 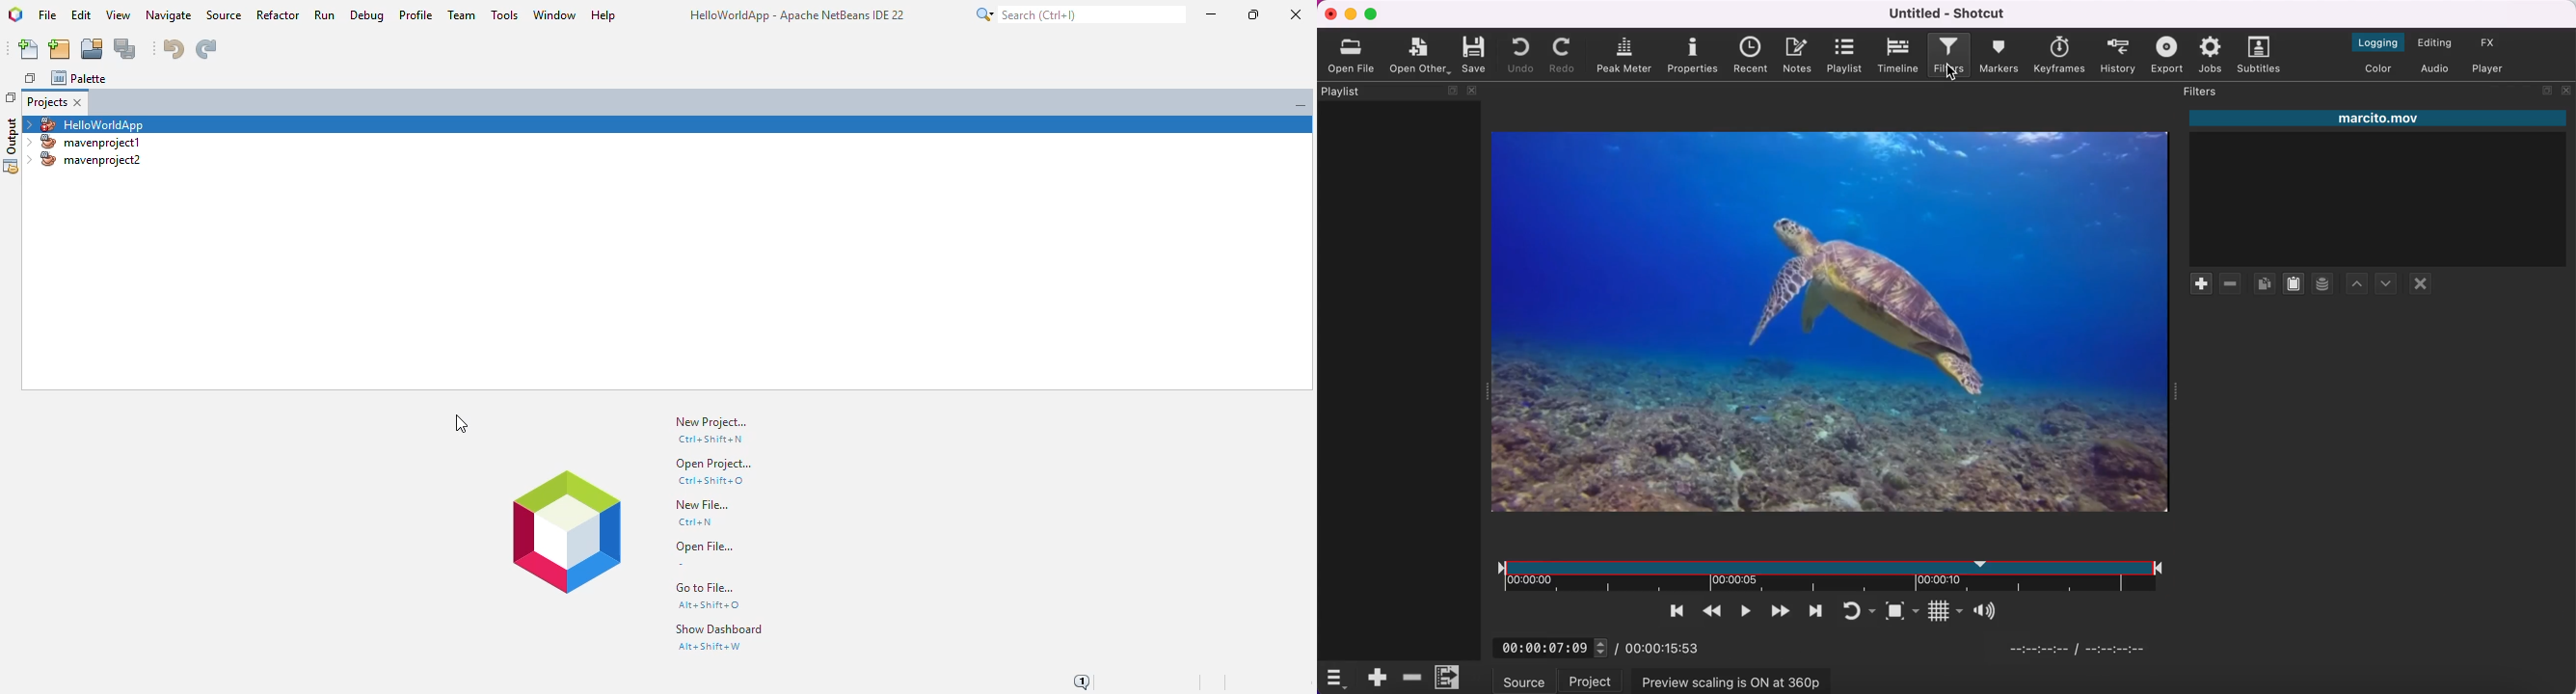 I want to click on clip, so click(x=1829, y=320).